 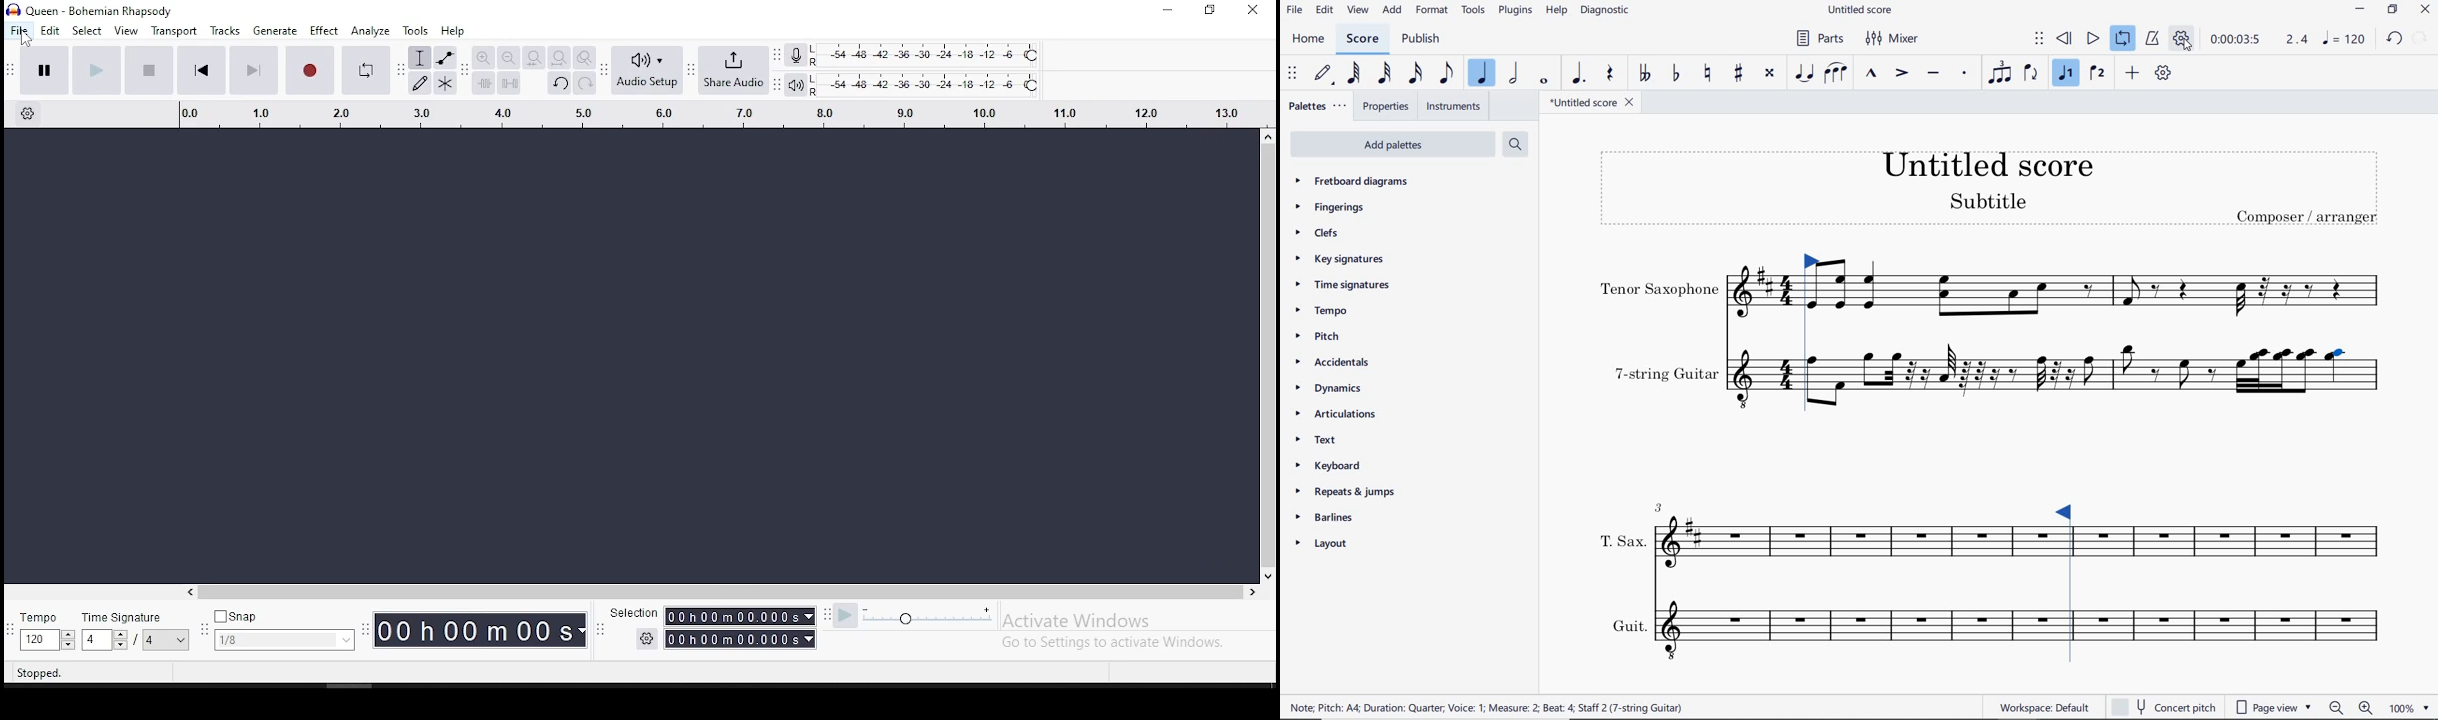 I want to click on cursor, so click(x=26, y=39).